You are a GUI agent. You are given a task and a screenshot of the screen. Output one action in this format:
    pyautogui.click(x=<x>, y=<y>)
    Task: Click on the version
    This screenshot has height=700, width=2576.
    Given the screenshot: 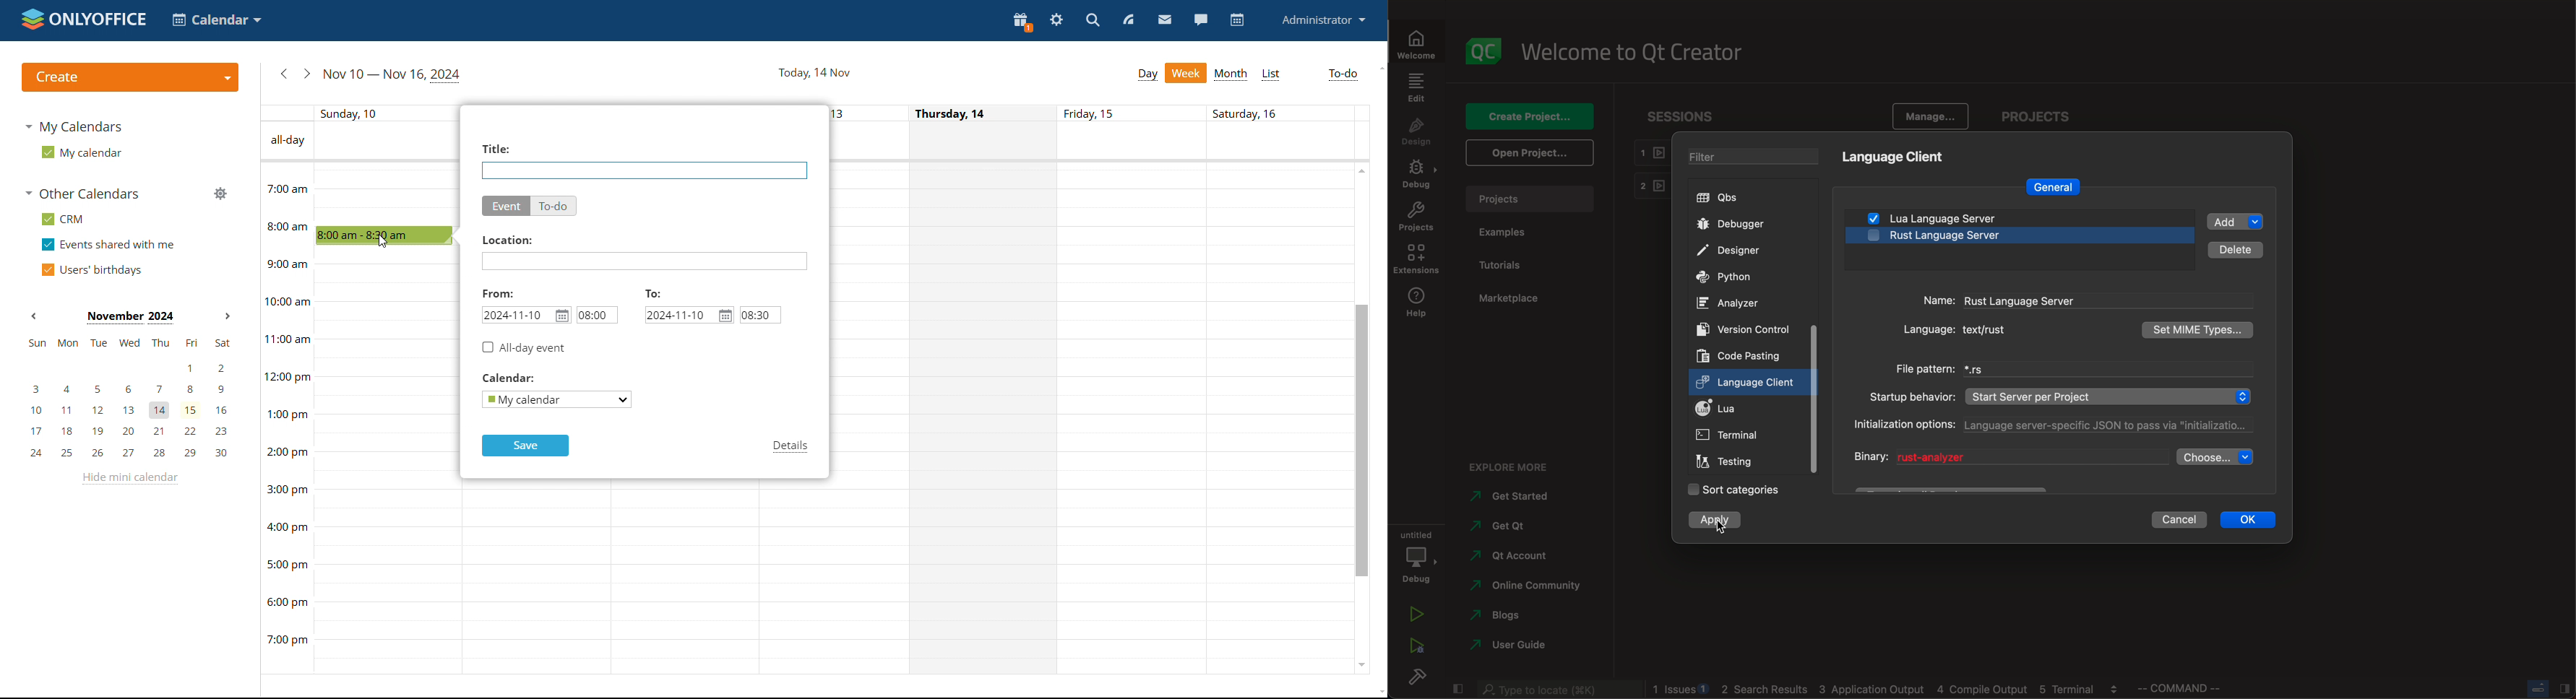 What is the action you would take?
    pyautogui.click(x=1743, y=329)
    